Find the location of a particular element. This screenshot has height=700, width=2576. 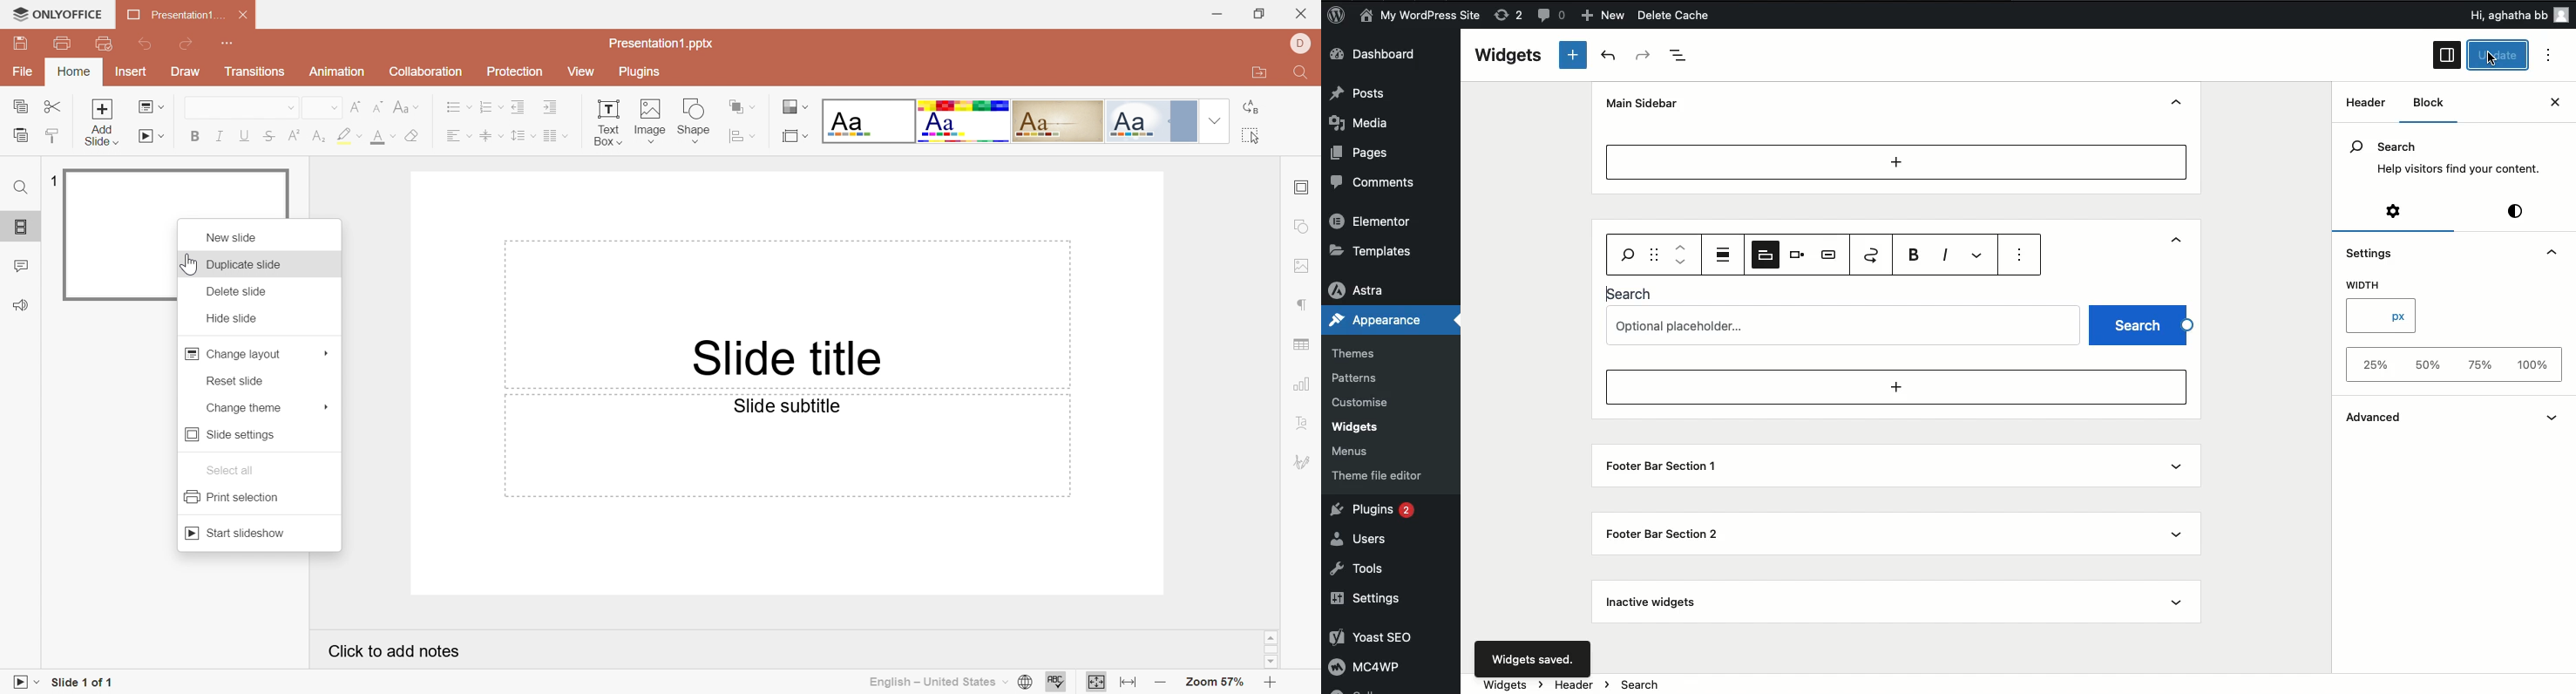

More is located at coordinates (326, 353).